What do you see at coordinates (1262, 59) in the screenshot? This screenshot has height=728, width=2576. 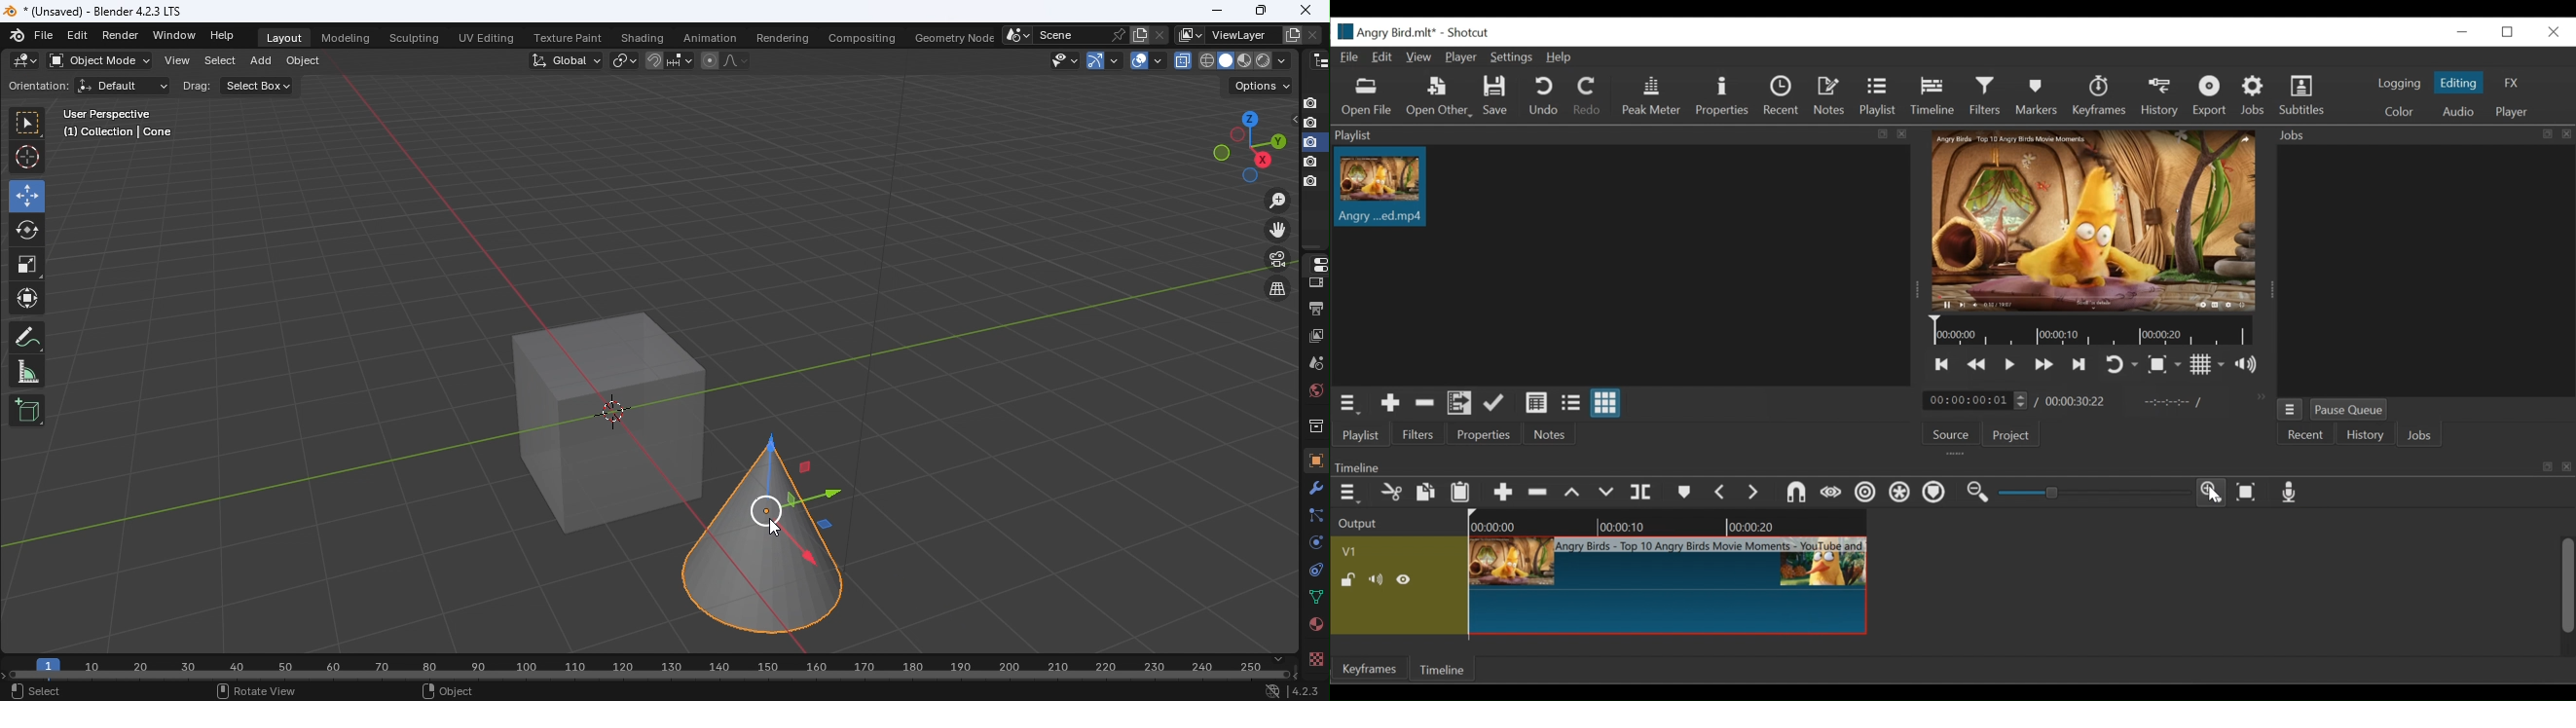 I see `viewpoint shader: Rendered` at bounding box center [1262, 59].